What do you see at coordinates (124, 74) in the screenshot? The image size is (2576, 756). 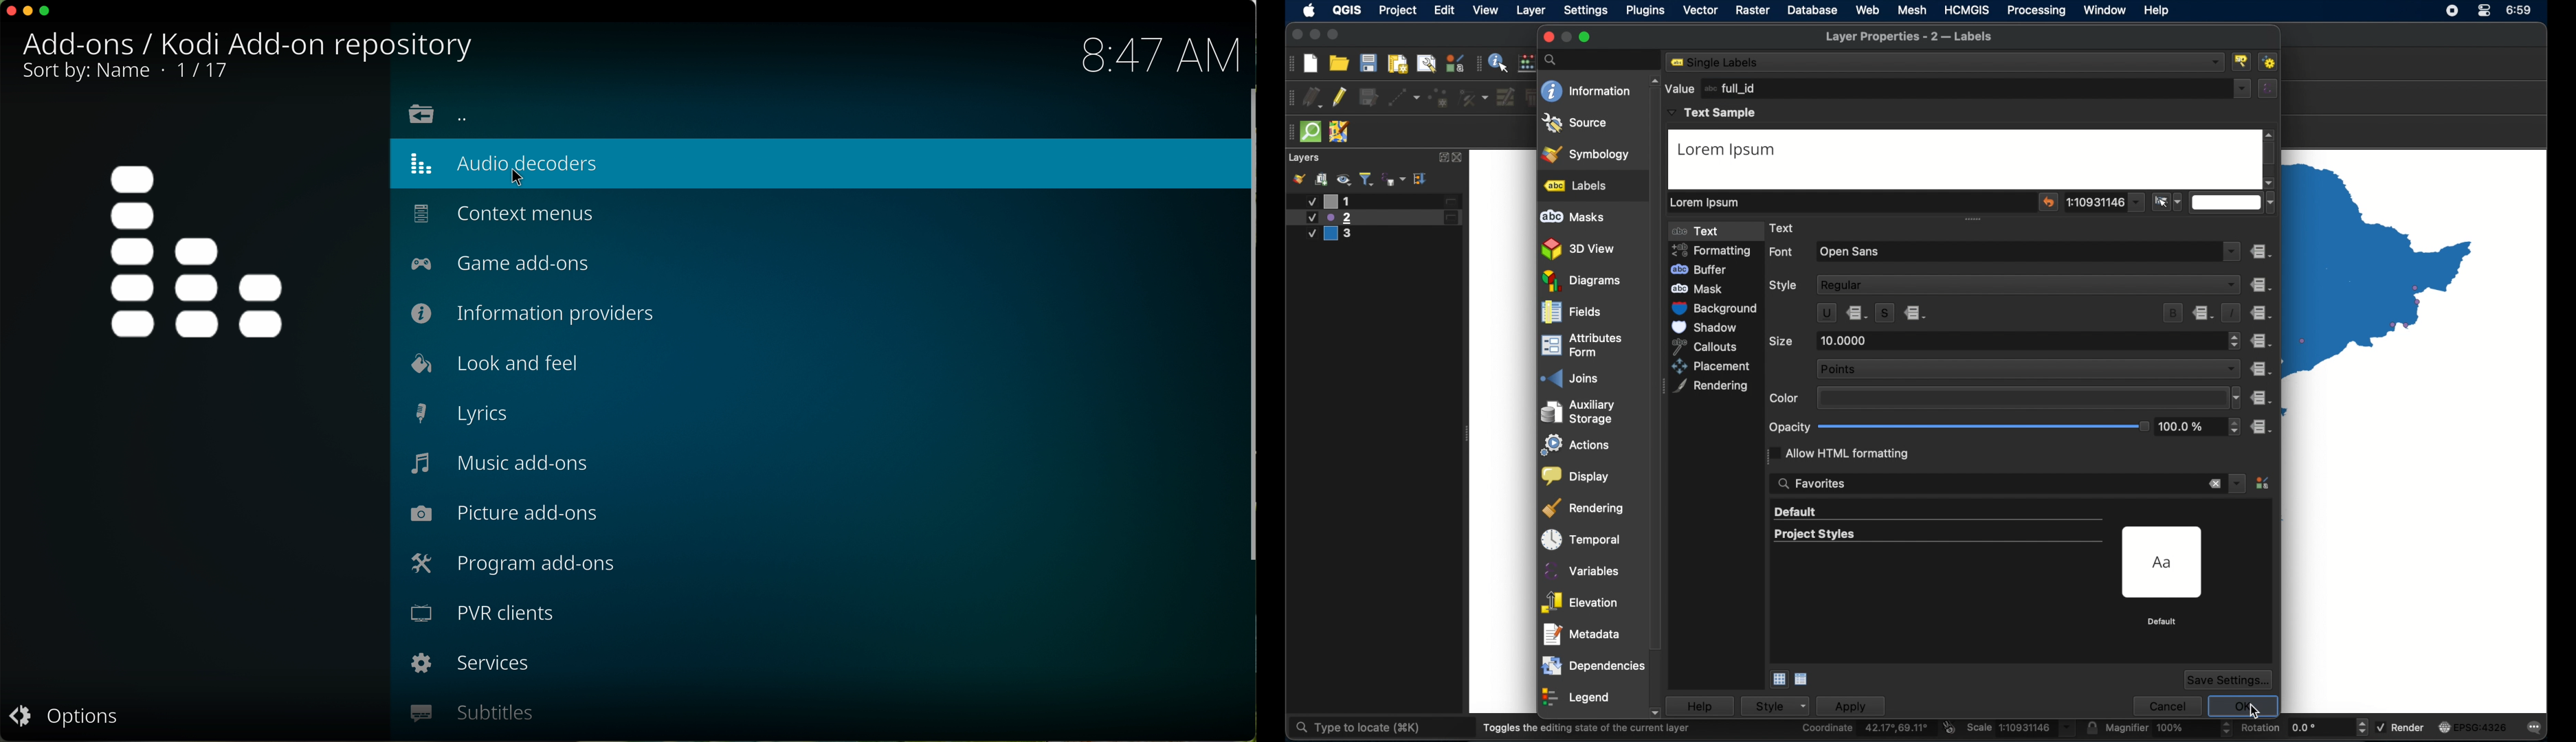 I see `1/17` at bounding box center [124, 74].